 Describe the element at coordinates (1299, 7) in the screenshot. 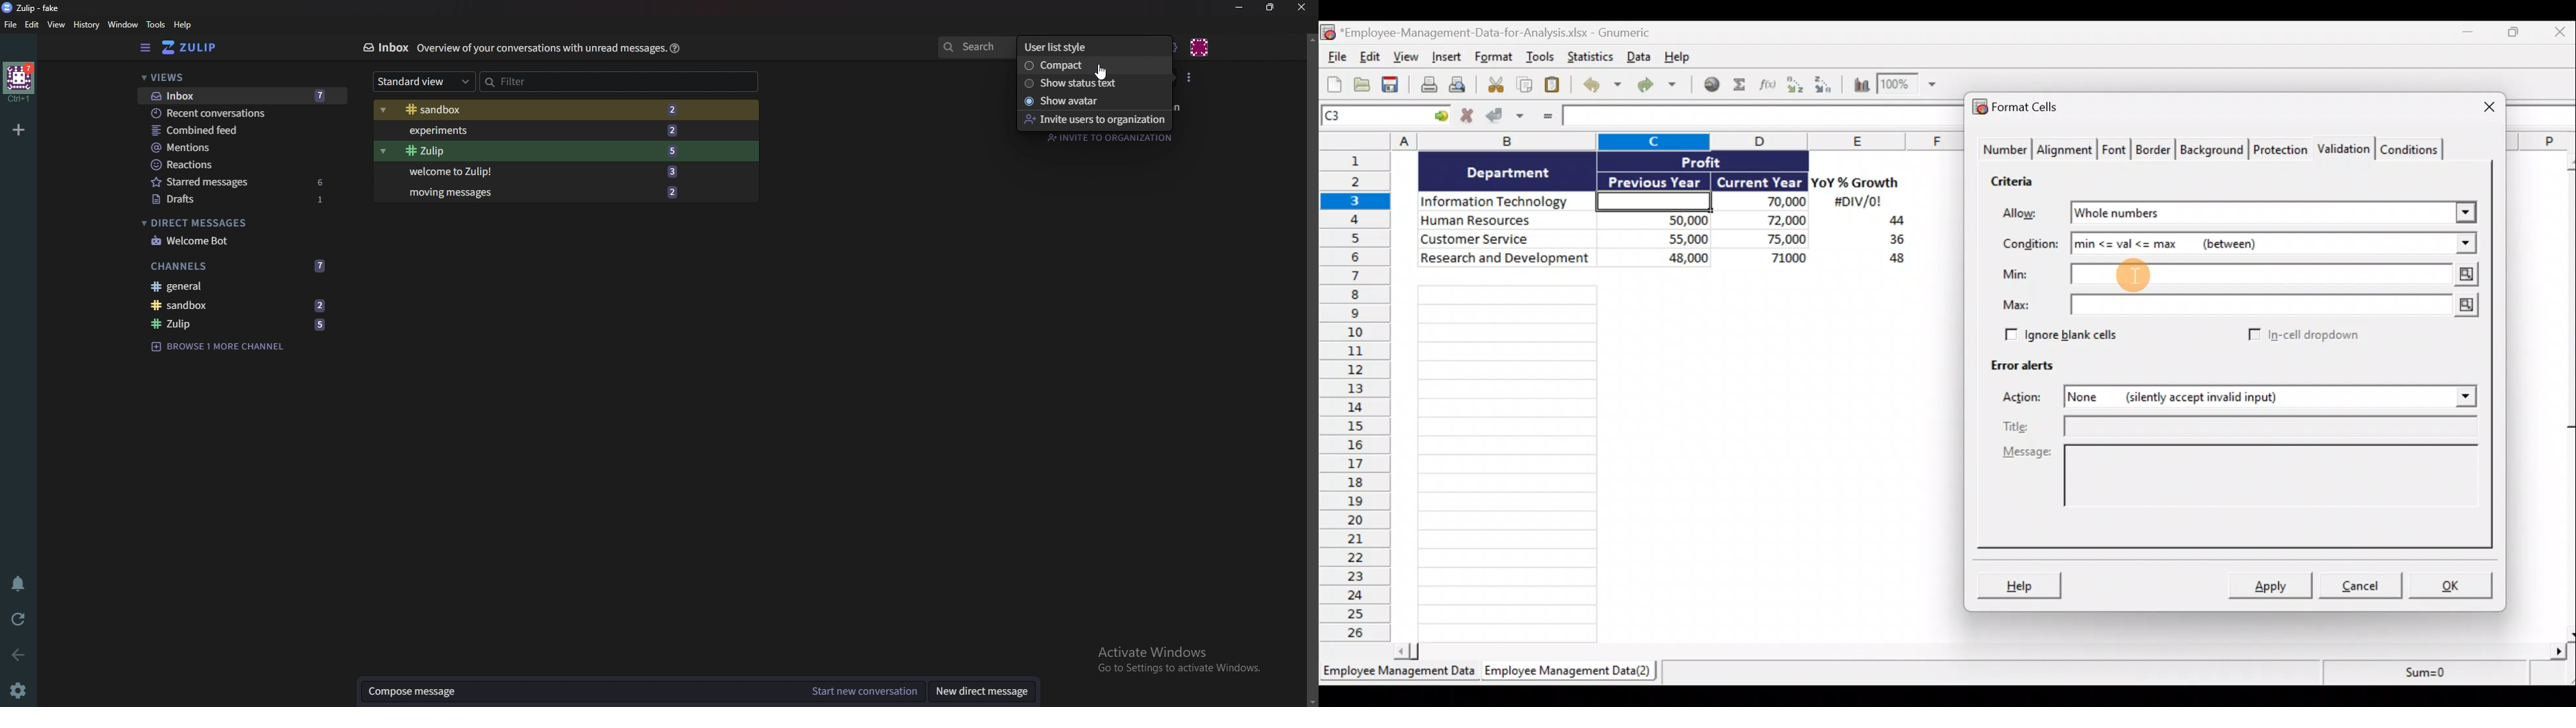

I see `close` at that location.